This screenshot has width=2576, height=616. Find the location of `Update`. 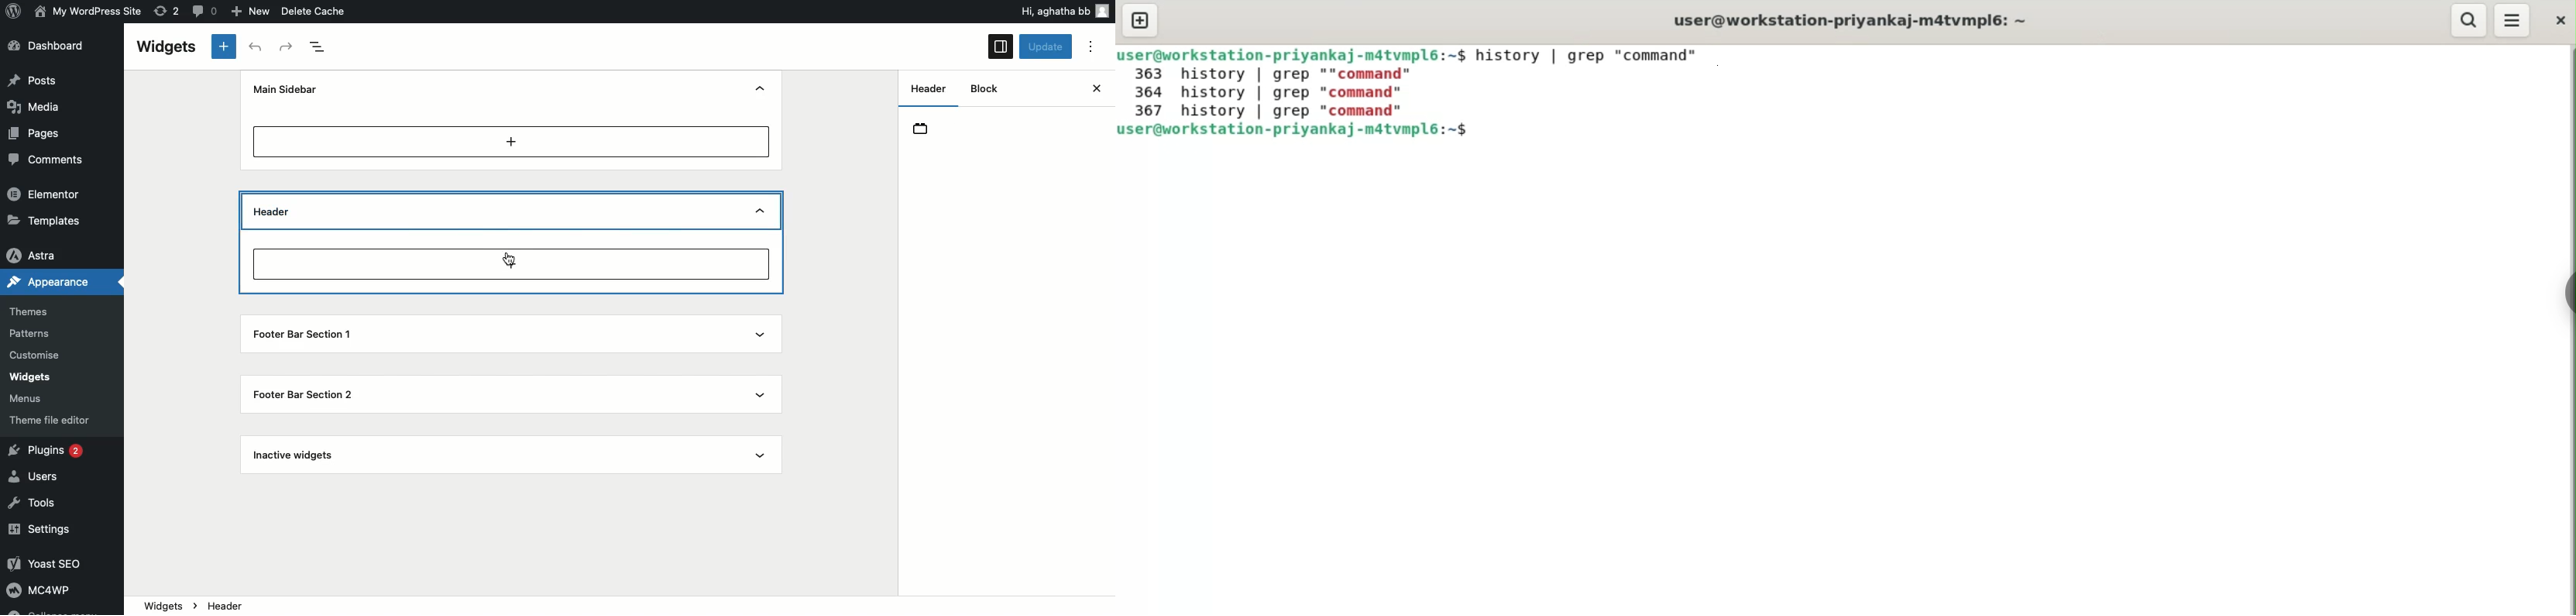

Update is located at coordinates (1047, 46).